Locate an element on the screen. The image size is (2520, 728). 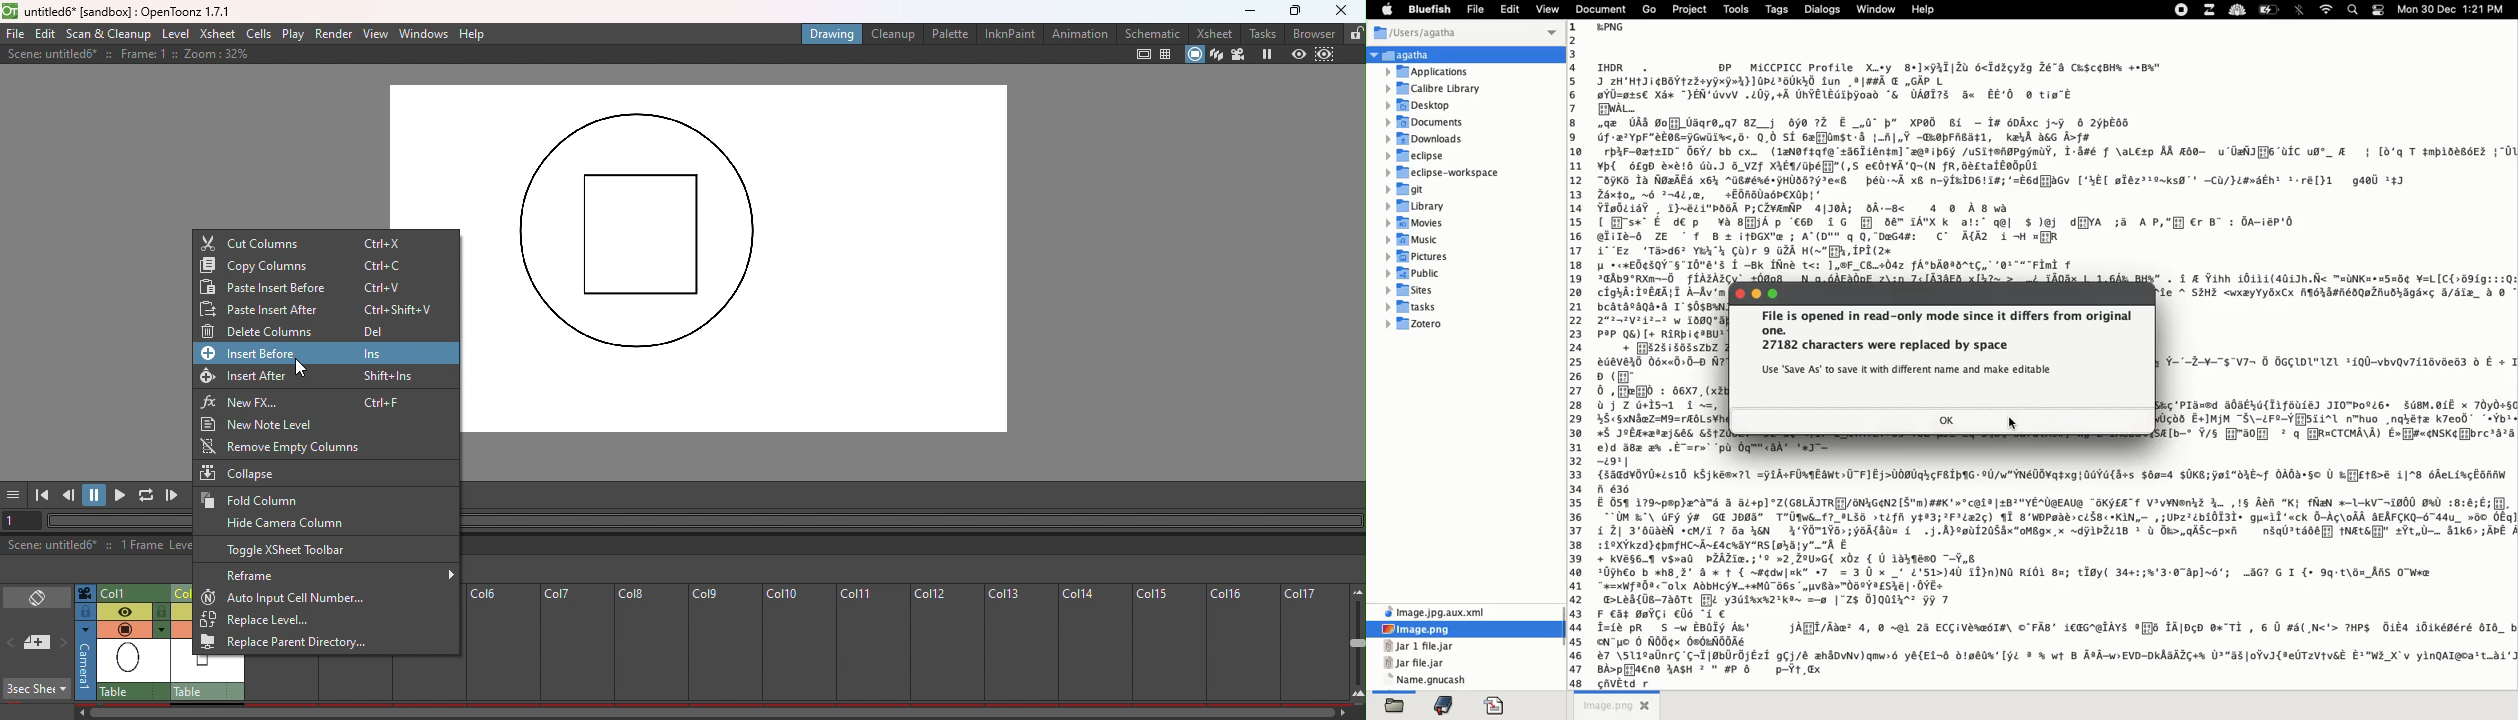
Field guide is located at coordinates (1166, 56).